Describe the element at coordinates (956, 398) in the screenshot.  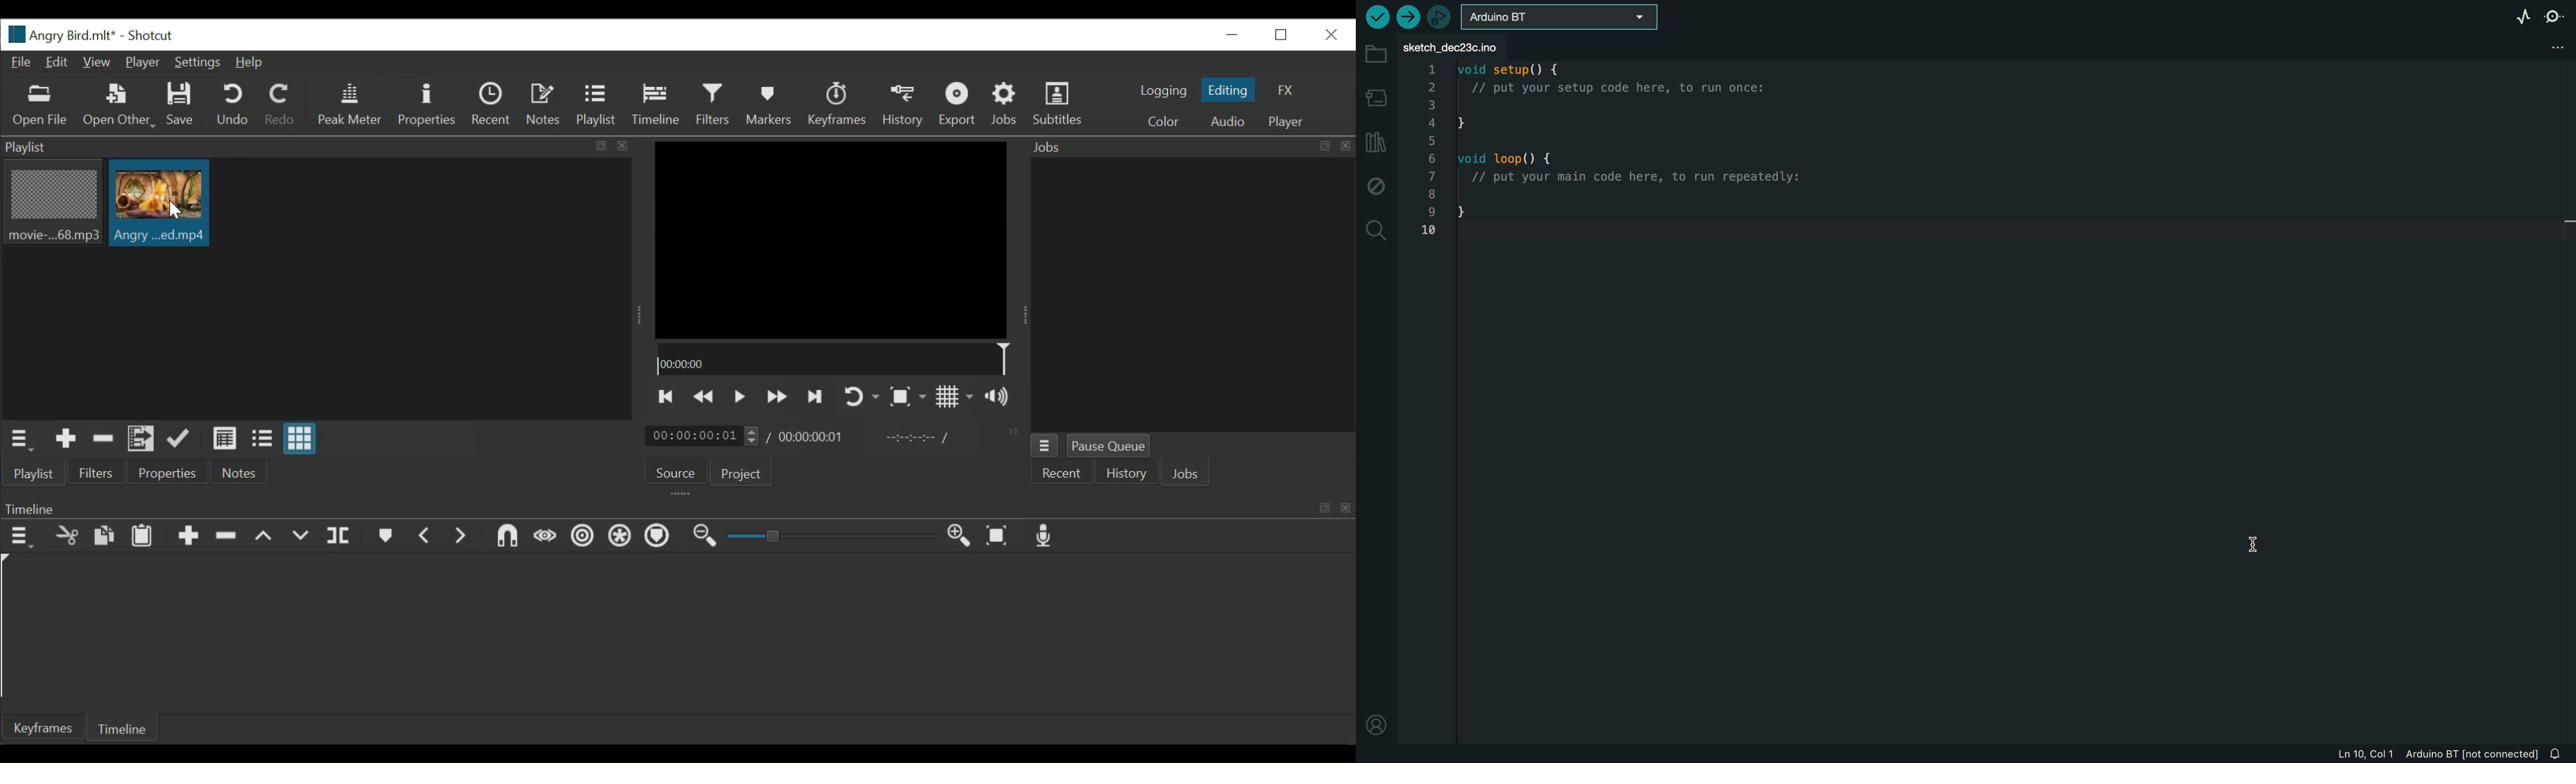
I see `Toggle display grid on player` at that location.